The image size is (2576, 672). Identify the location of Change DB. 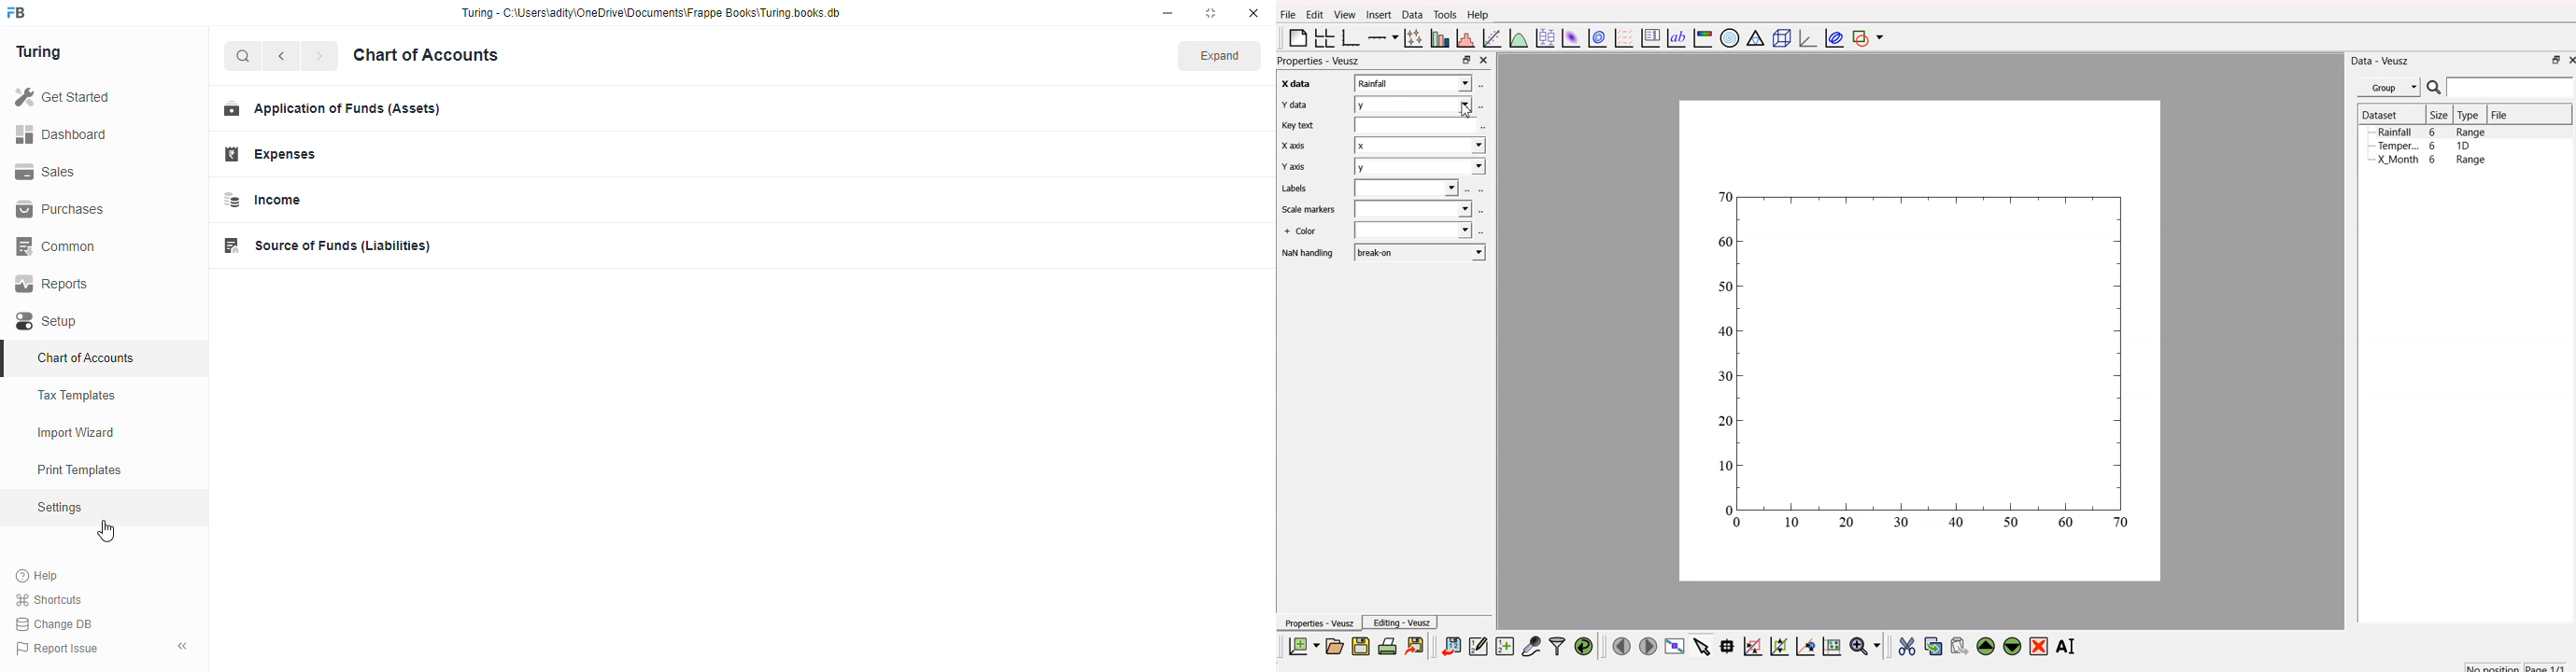
(56, 625).